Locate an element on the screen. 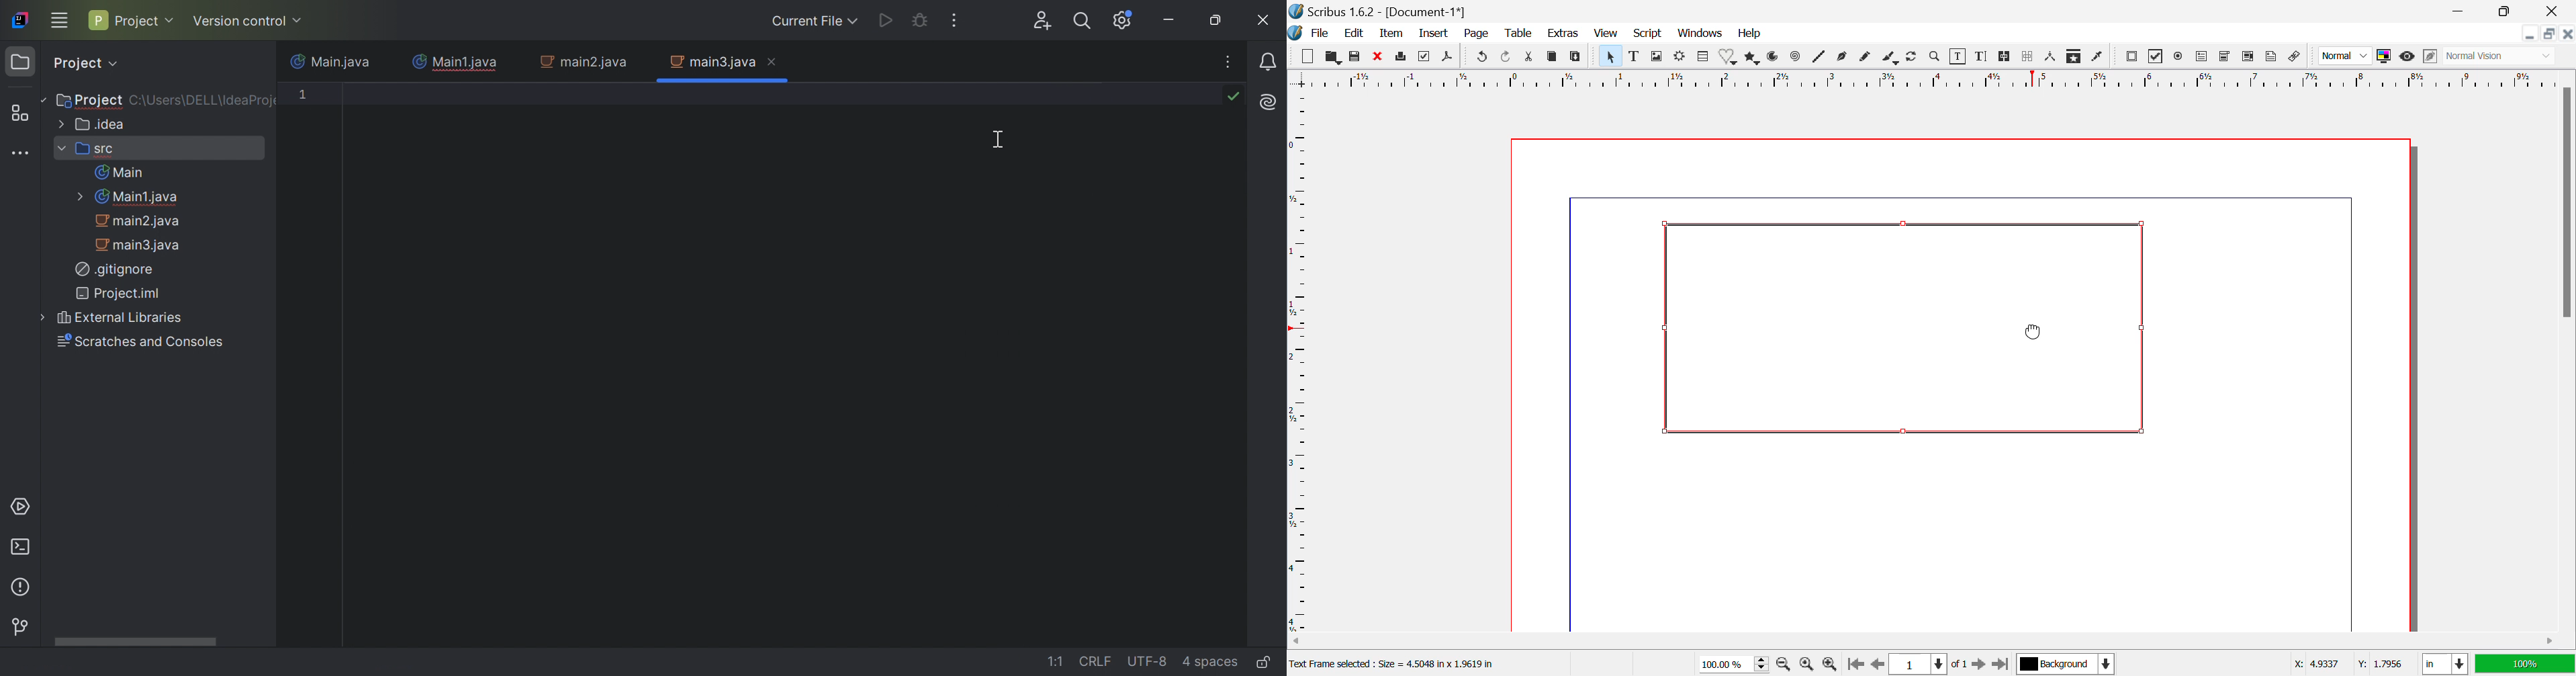  Page is located at coordinates (1479, 35).